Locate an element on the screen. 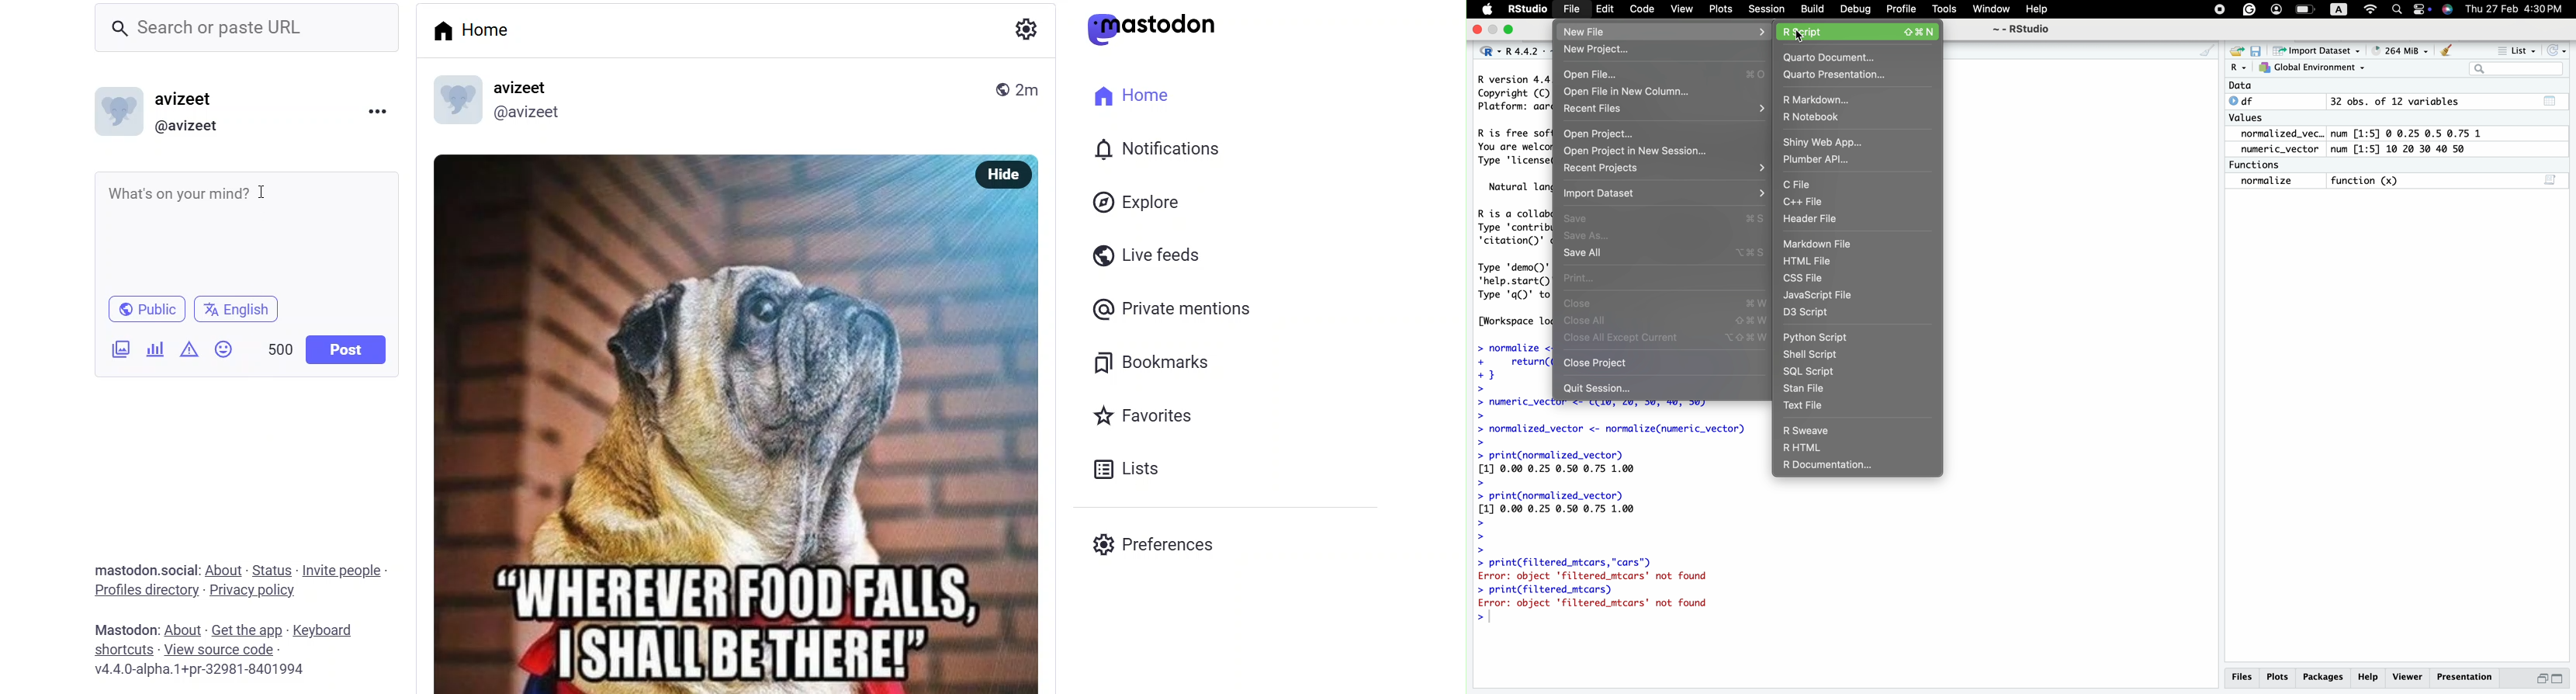 This screenshot has height=700, width=2576. > print(normatized_vector)
[1] 0.00 0.25 0.50 0.75 1.00 is located at coordinates (1569, 468).